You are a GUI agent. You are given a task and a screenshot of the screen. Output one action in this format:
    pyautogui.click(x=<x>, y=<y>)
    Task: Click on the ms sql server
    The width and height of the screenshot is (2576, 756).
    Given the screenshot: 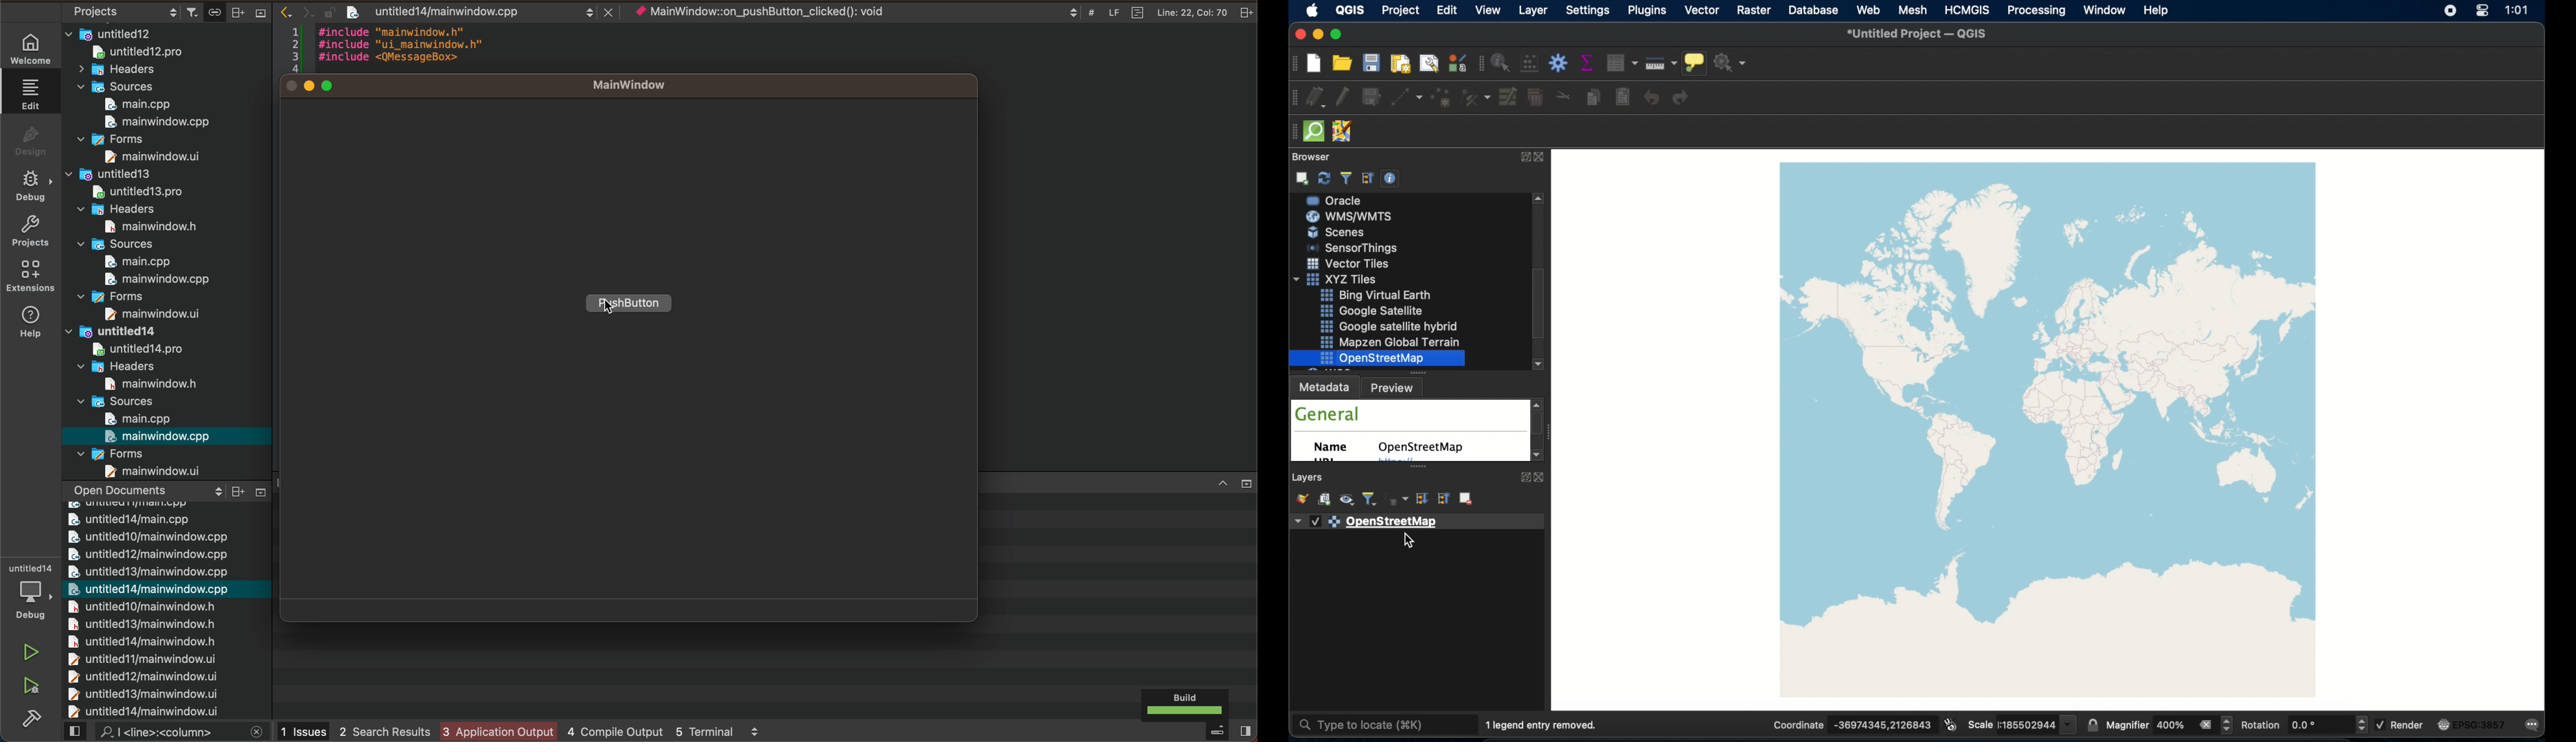 What is the action you would take?
    pyautogui.click(x=1358, y=232)
    